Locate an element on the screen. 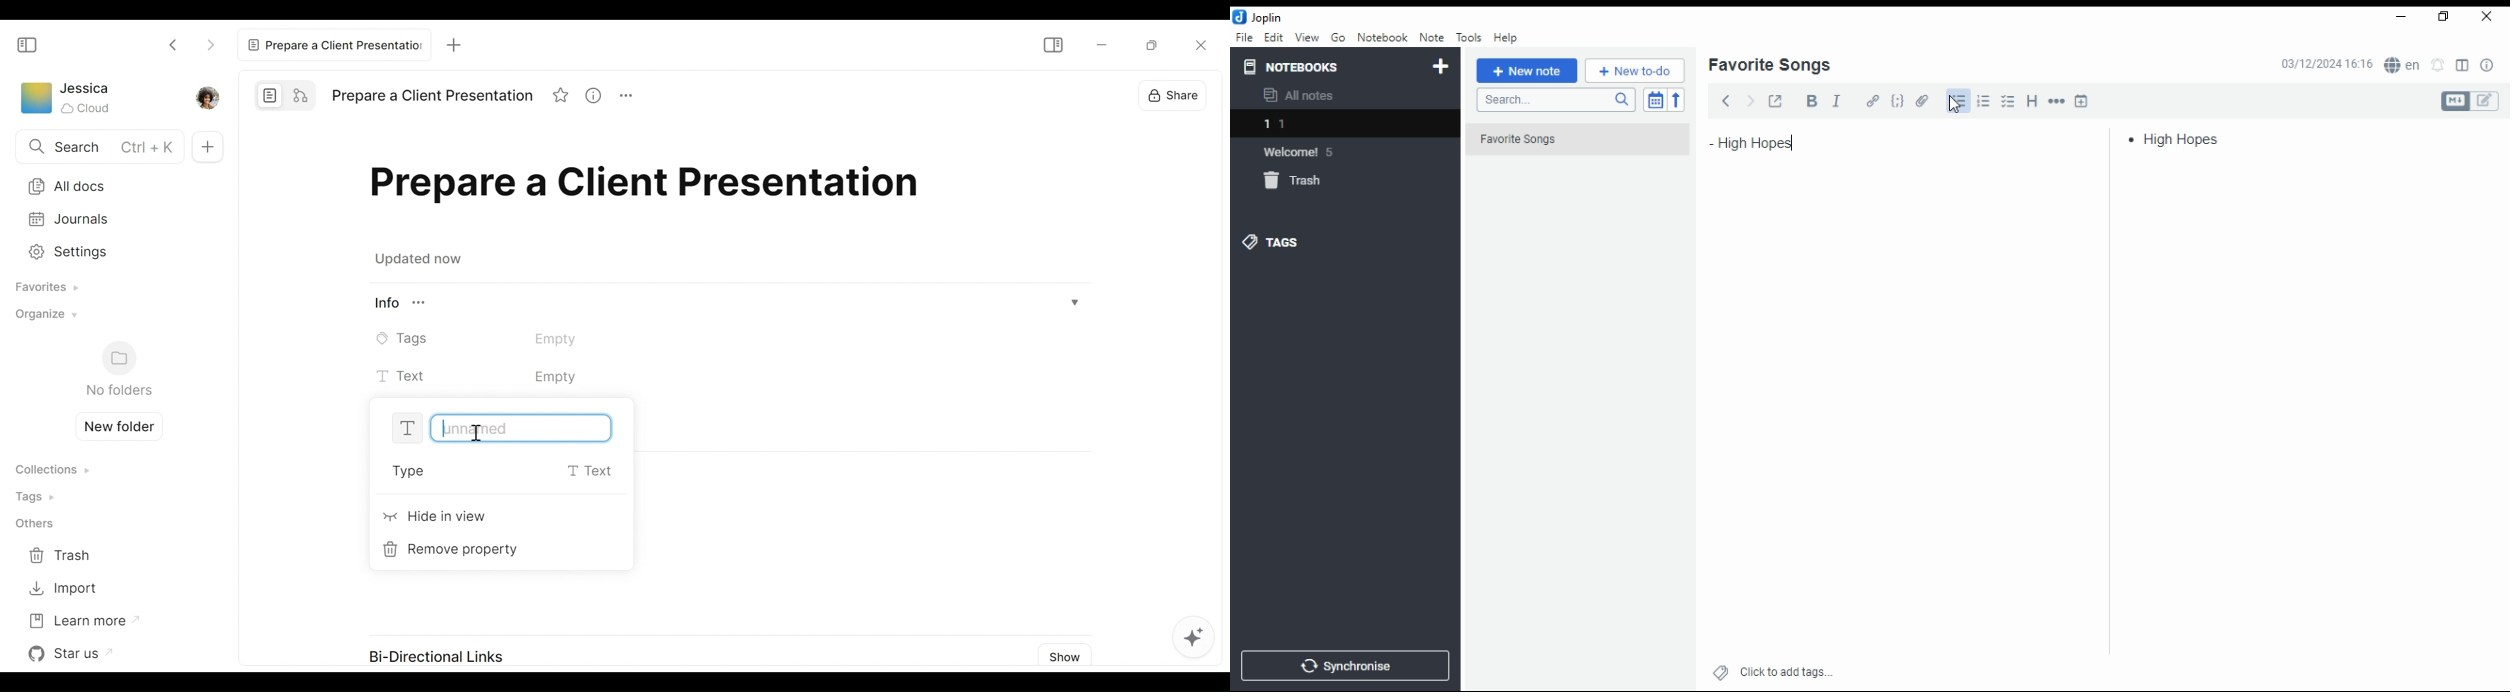 This screenshot has width=2520, height=700. Hide in View is located at coordinates (436, 519).